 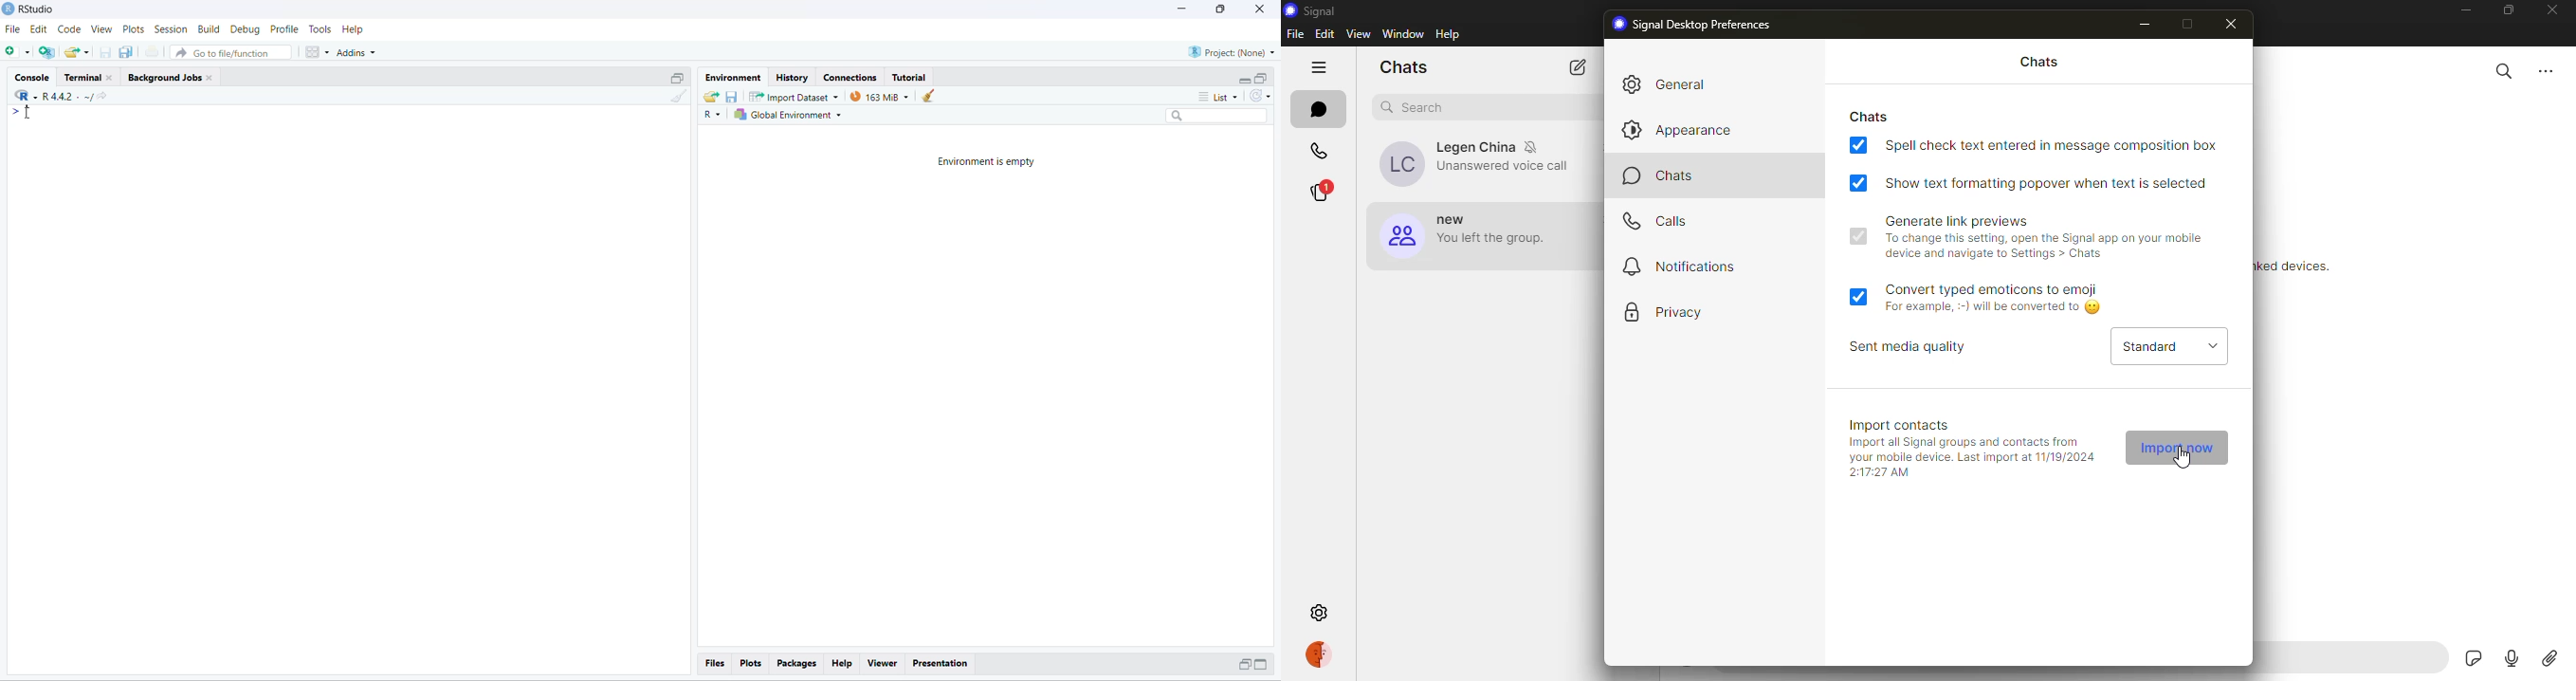 What do you see at coordinates (1319, 152) in the screenshot?
I see `calls` at bounding box center [1319, 152].